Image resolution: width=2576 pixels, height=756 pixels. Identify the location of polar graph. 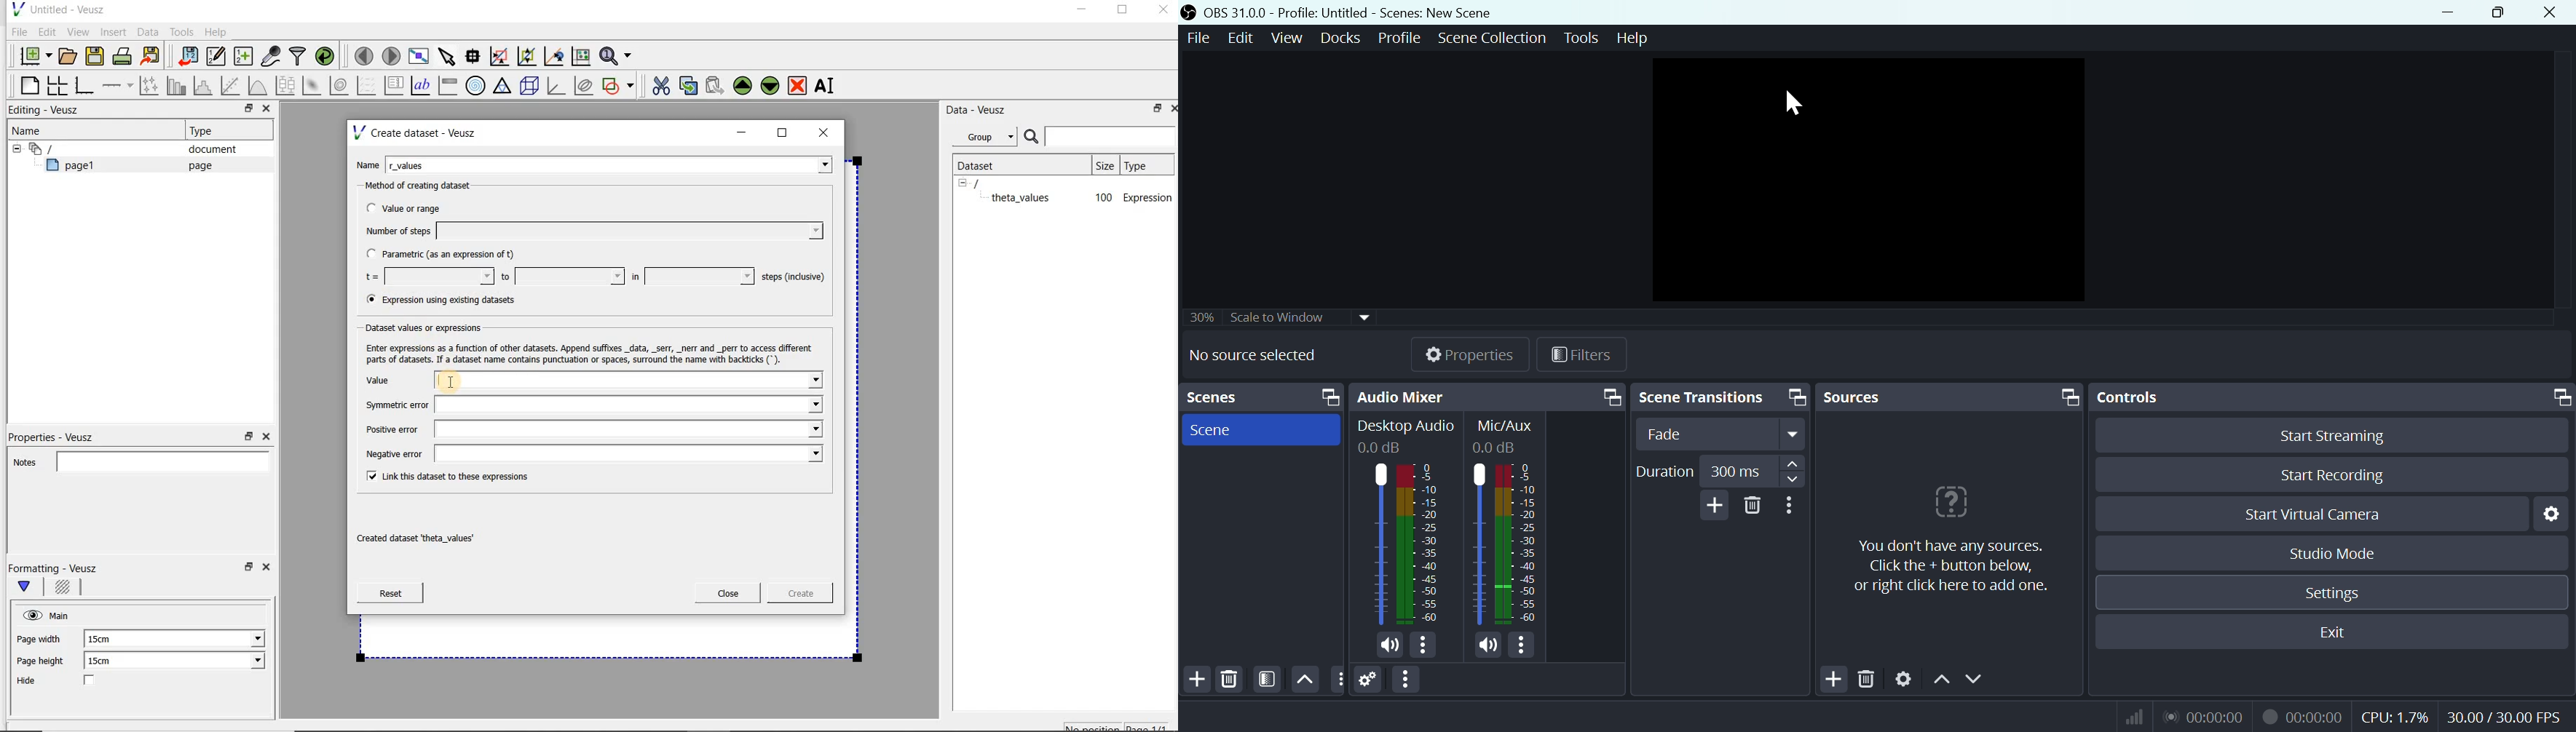
(476, 86).